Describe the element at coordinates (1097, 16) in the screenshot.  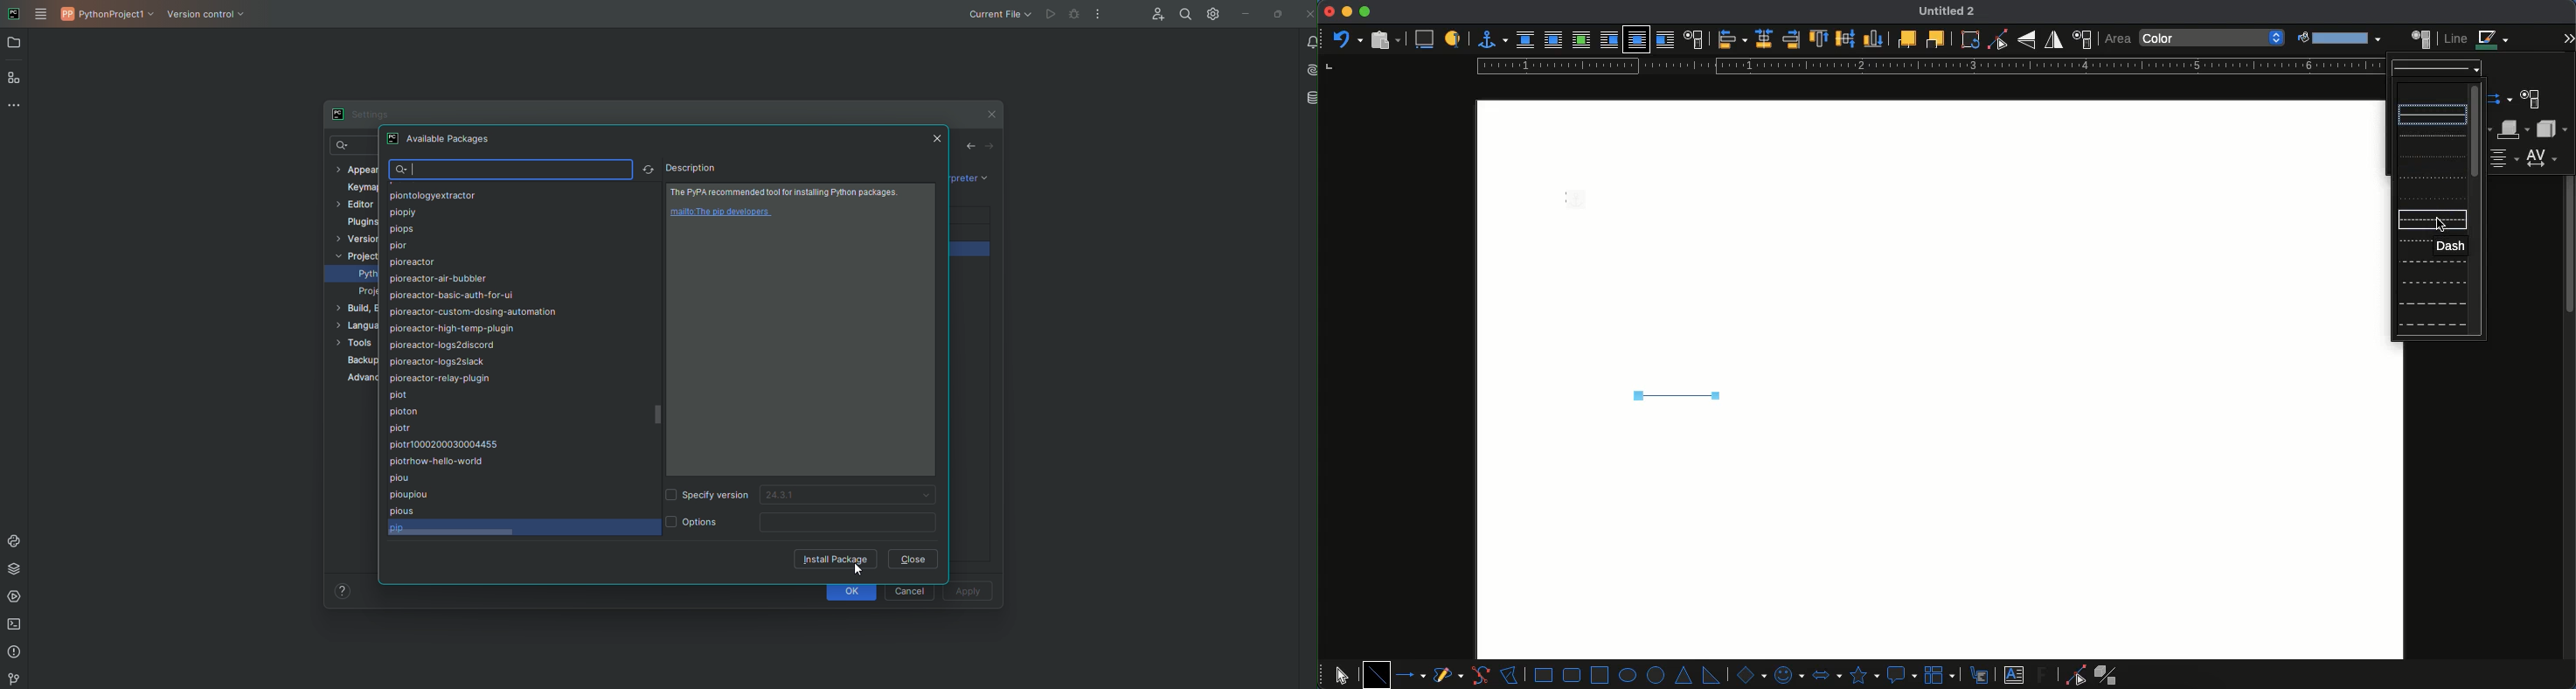
I see `More Options` at that location.